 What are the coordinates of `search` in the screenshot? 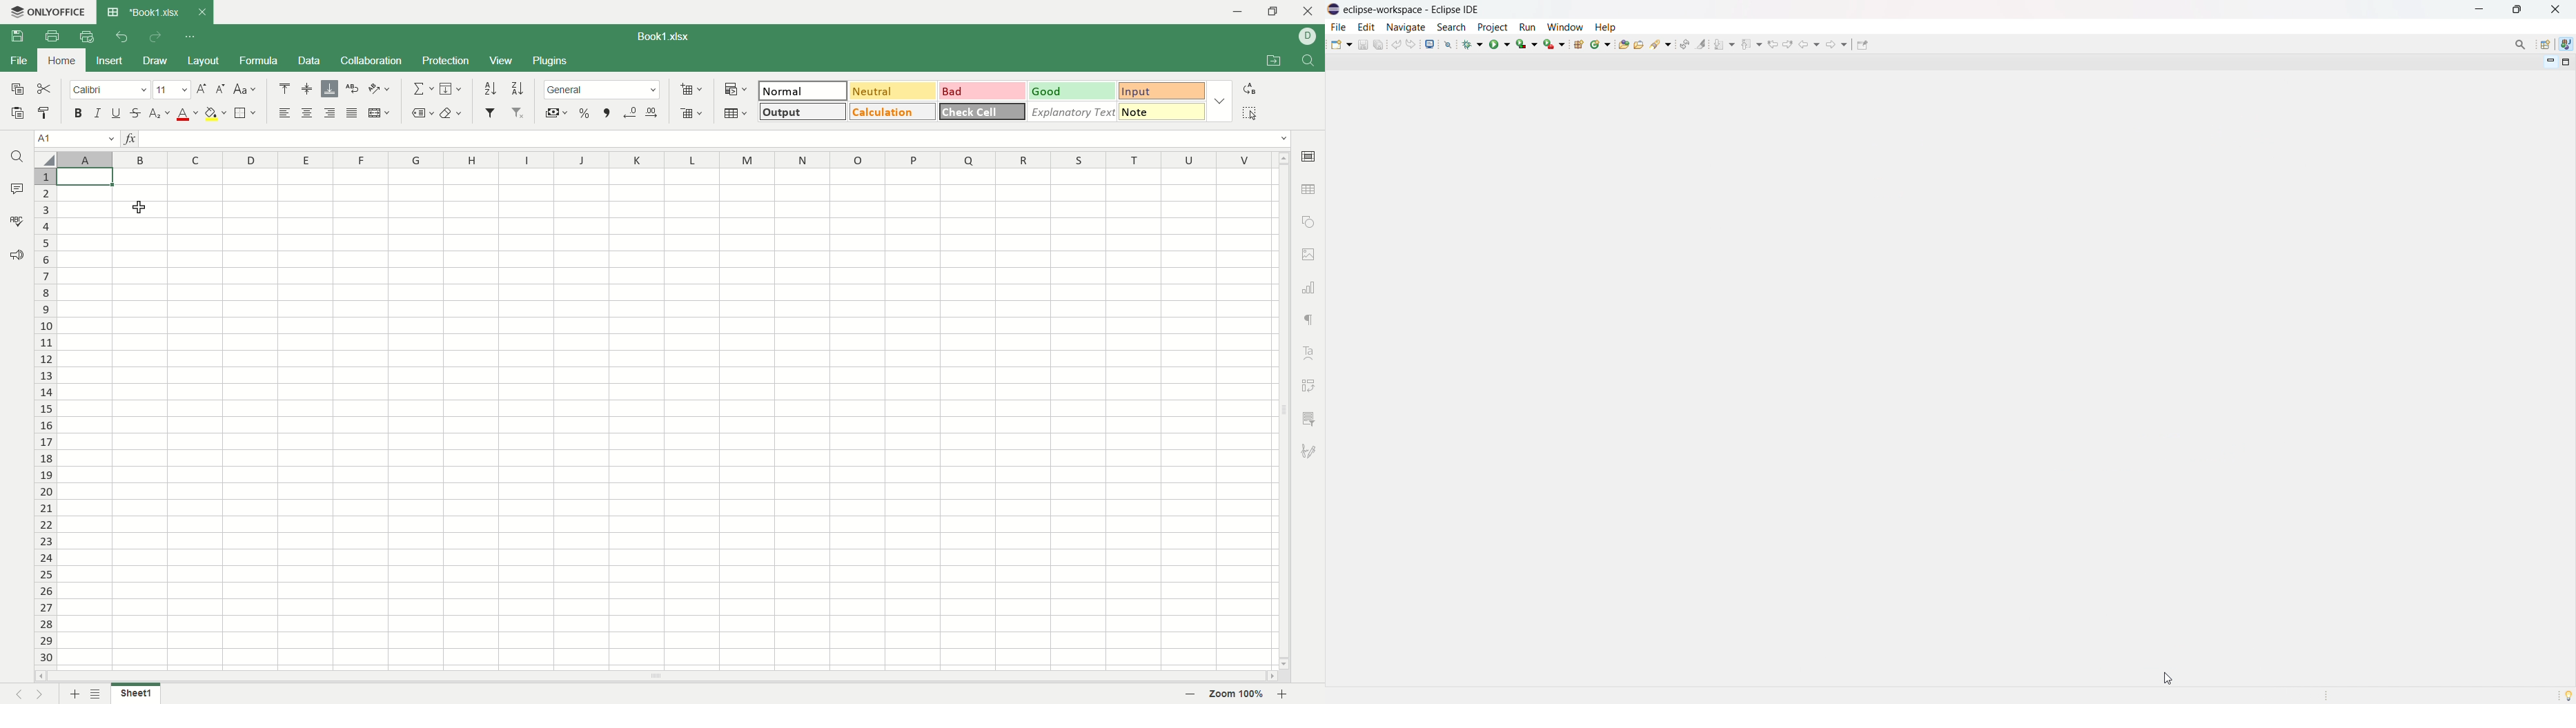 It's located at (1451, 27).